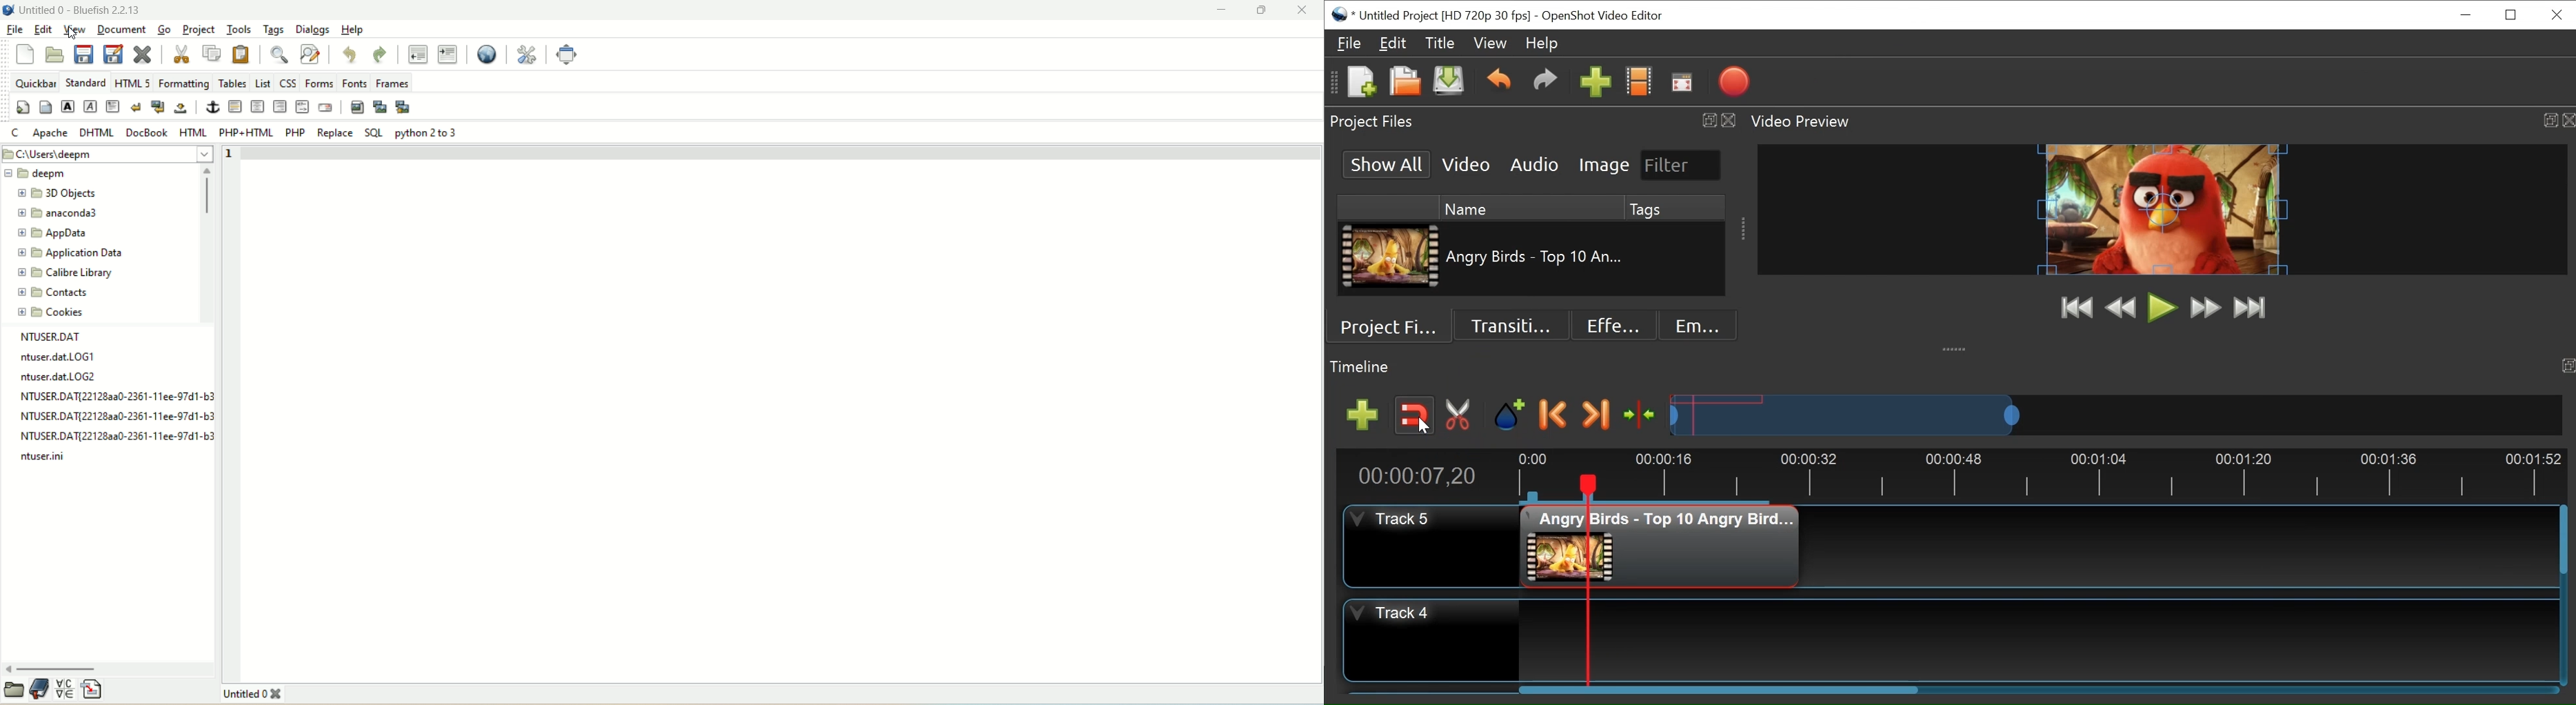 Image resolution: width=2576 pixels, height=728 pixels. Describe the element at coordinates (257, 106) in the screenshot. I see `center` at that location.